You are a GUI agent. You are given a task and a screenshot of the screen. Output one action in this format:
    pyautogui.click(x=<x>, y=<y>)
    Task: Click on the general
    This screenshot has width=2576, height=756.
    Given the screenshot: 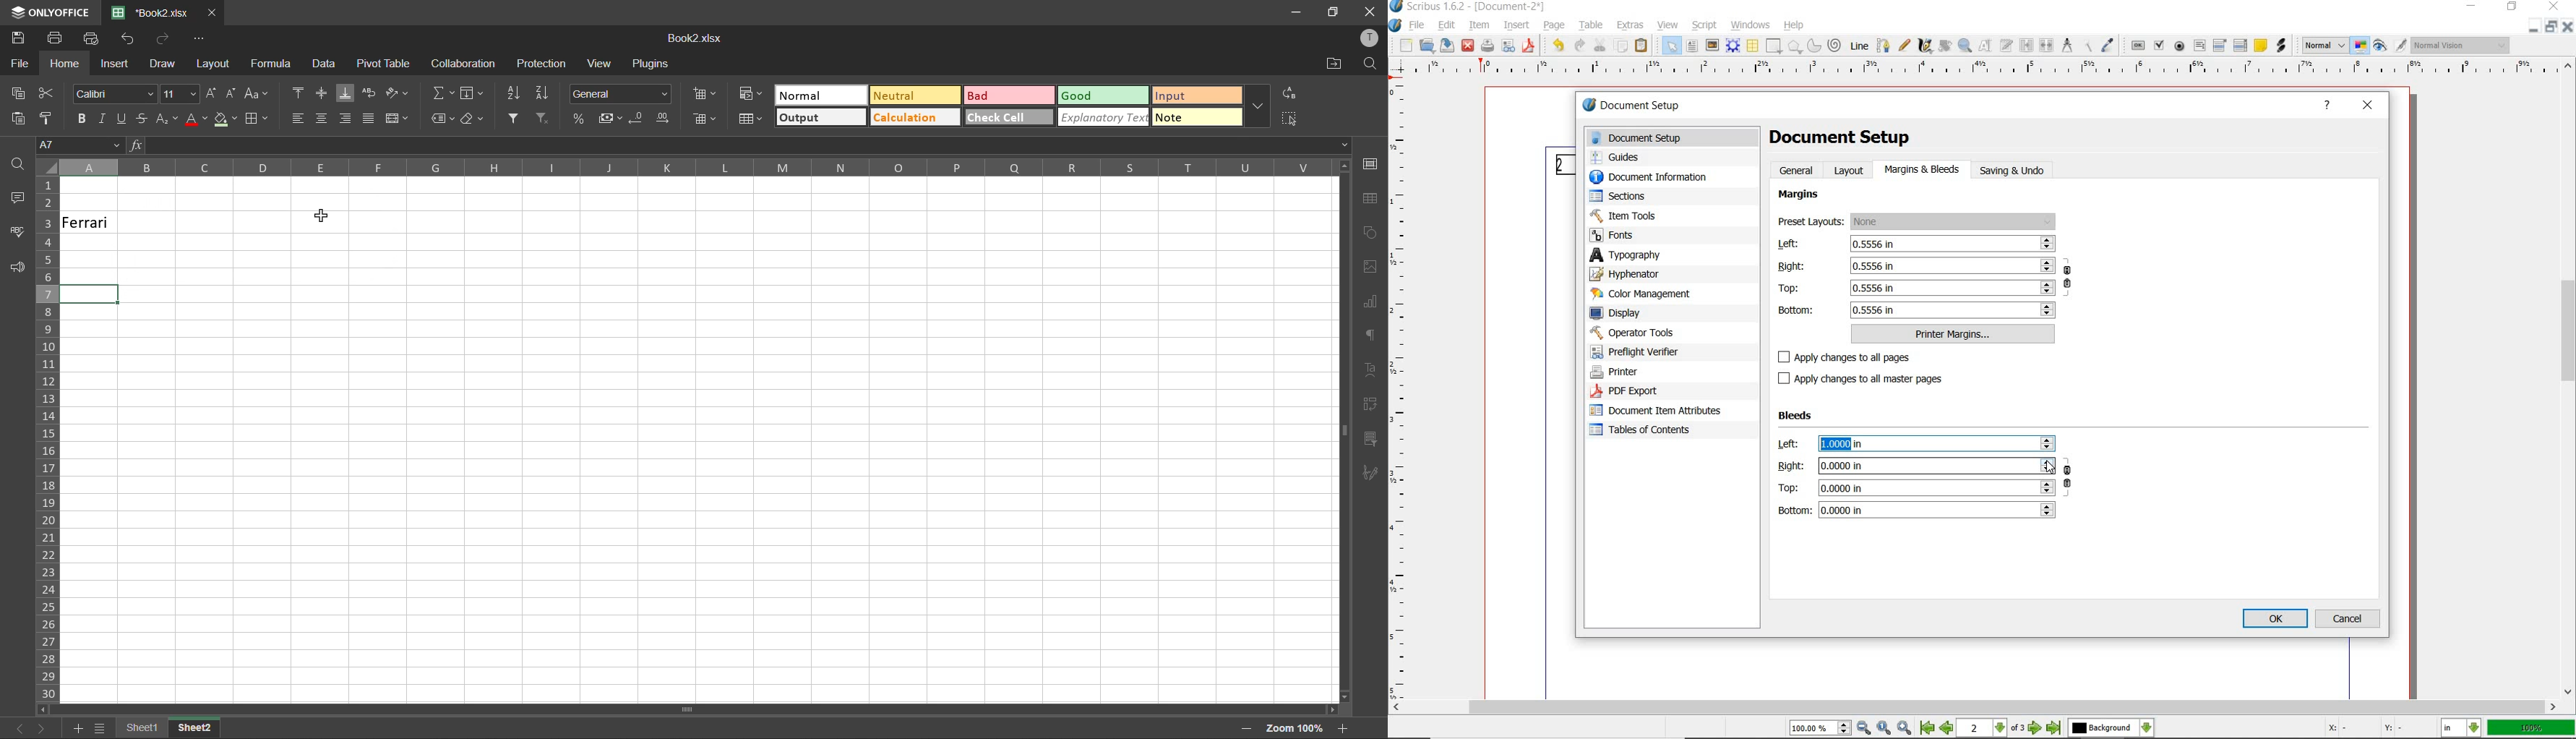 What is the action you would take?
    pyautogui.click(x=1797, y=170)
    